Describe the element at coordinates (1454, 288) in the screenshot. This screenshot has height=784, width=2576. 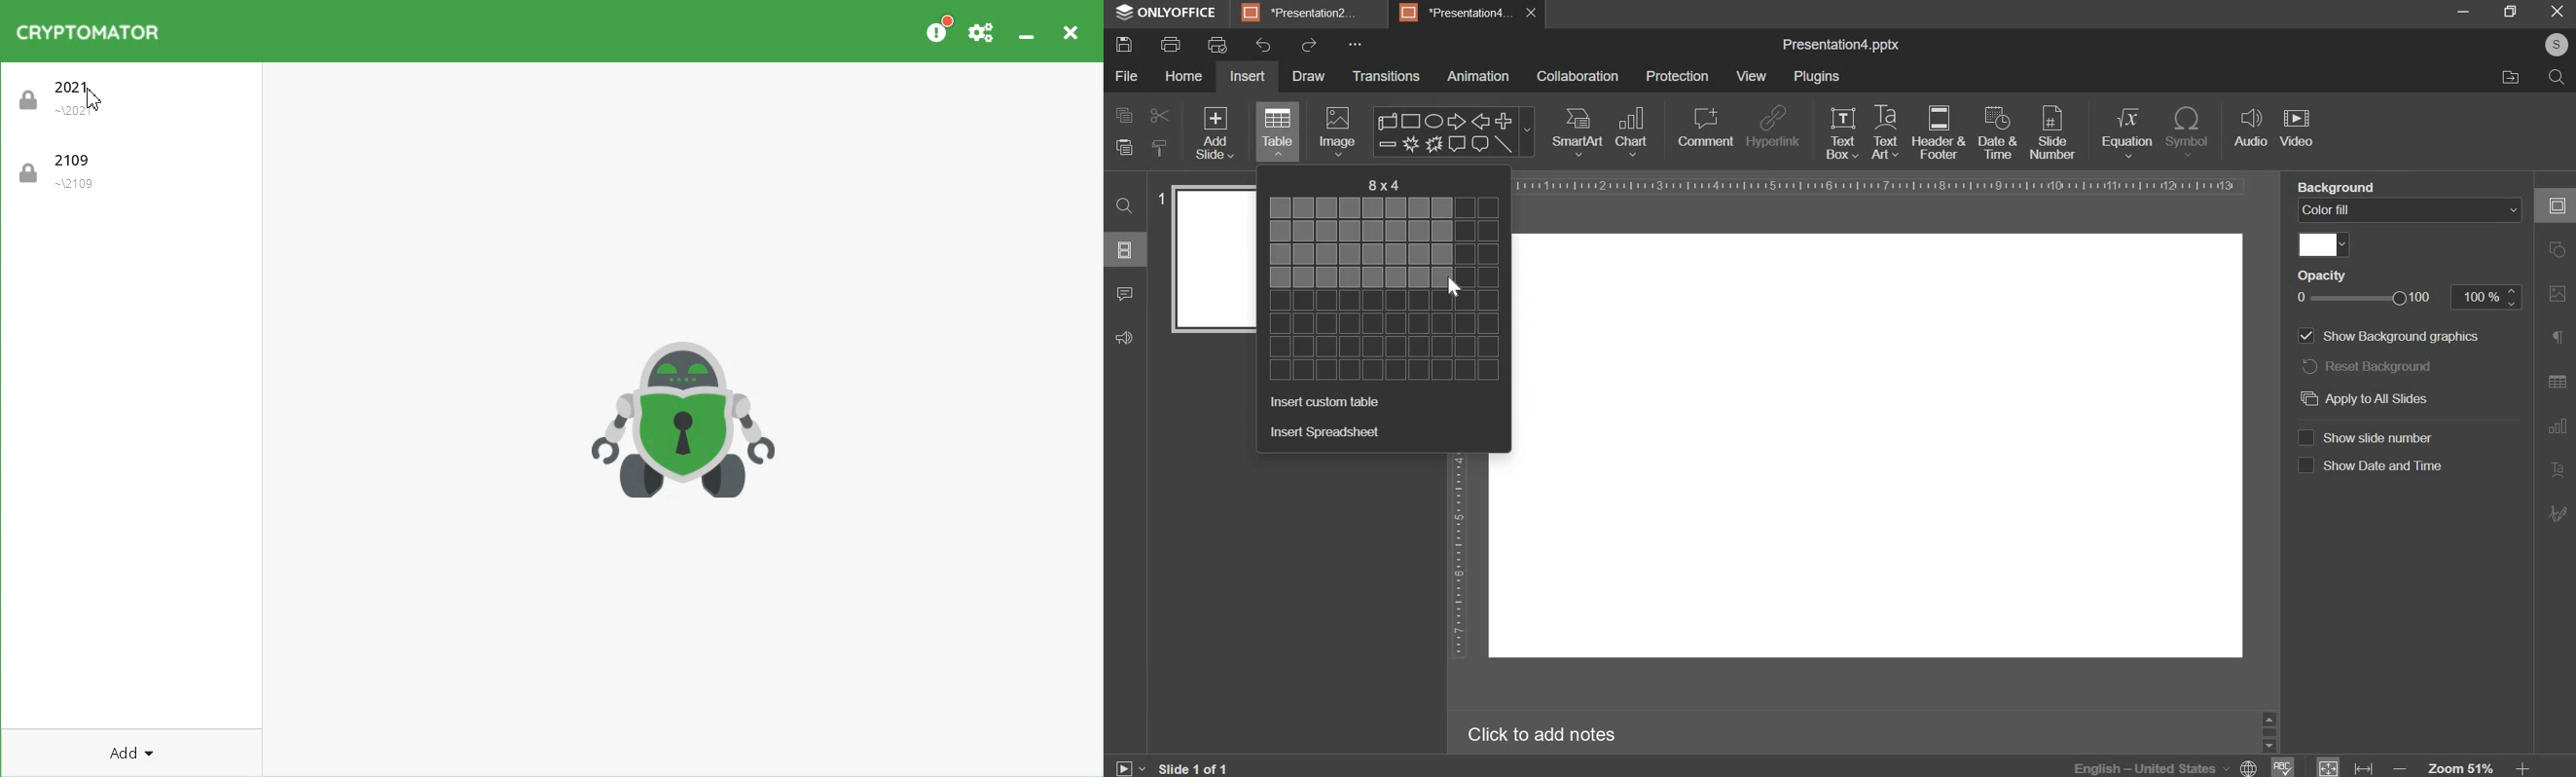
I see `cursor` at that location.